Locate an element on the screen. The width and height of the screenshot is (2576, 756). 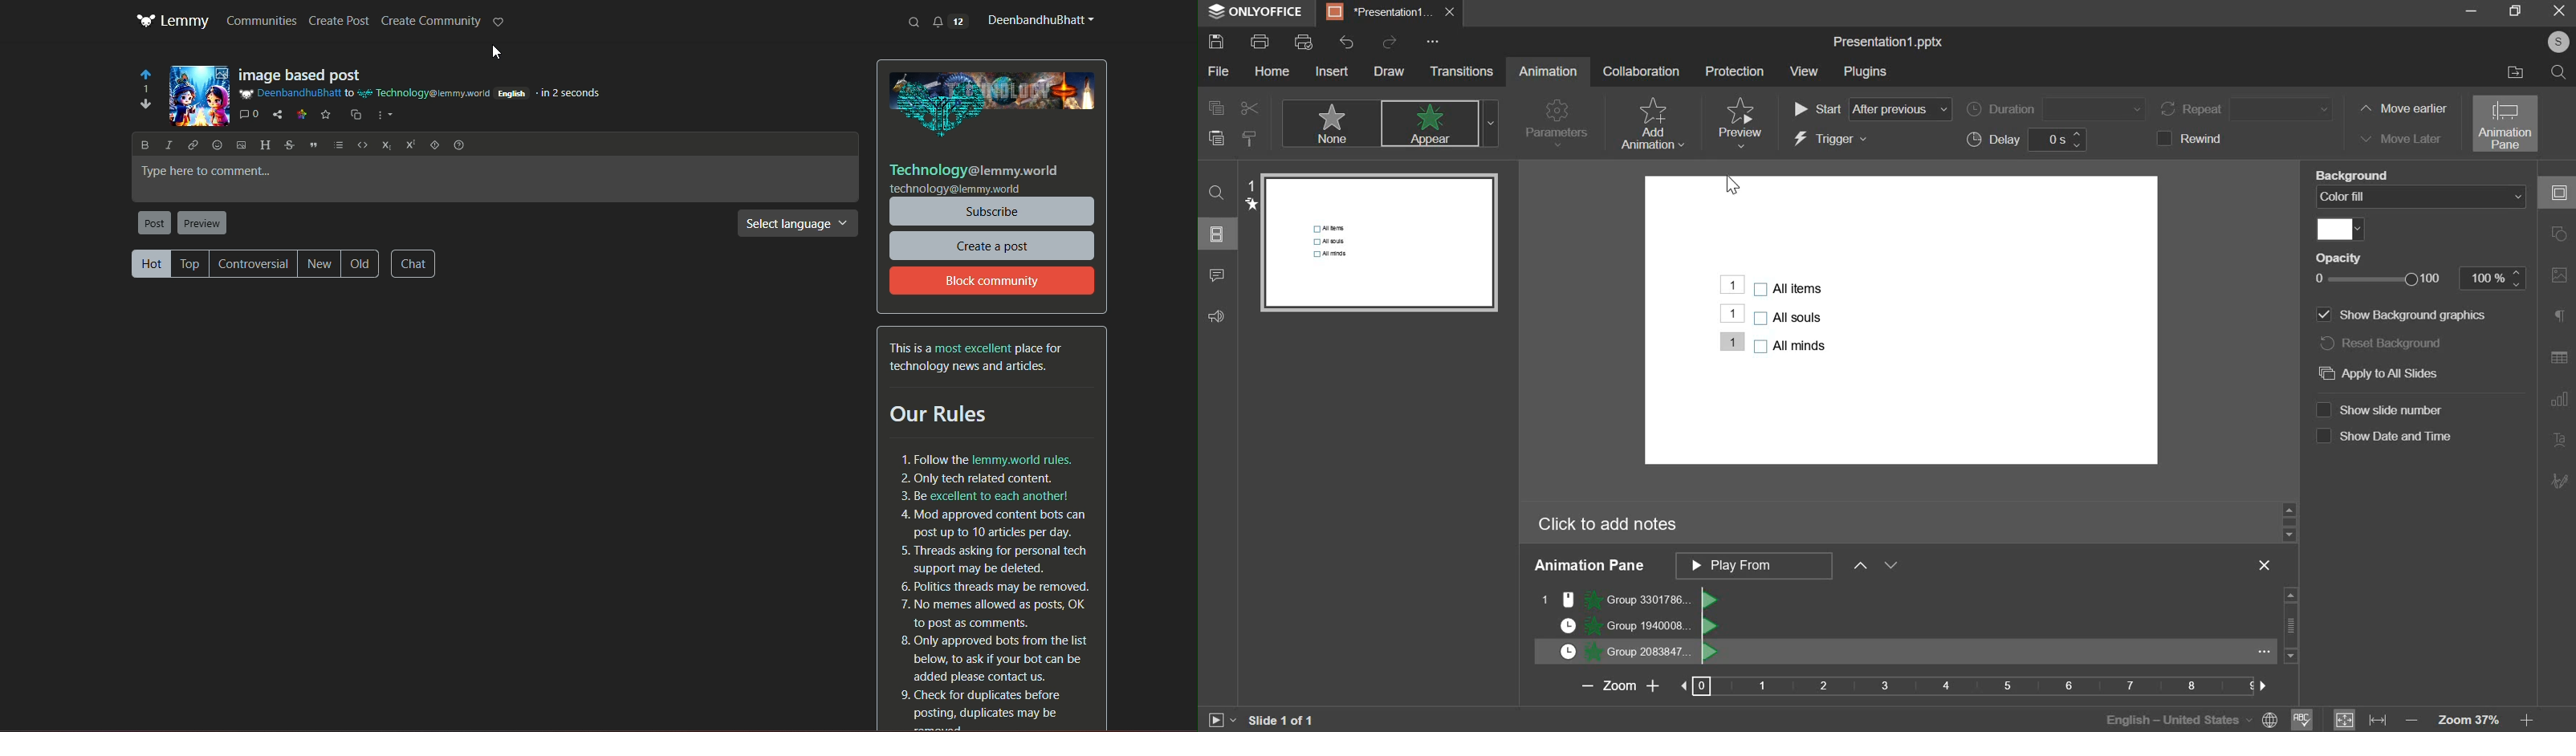
spoiler is located at coordinates (431, 144).